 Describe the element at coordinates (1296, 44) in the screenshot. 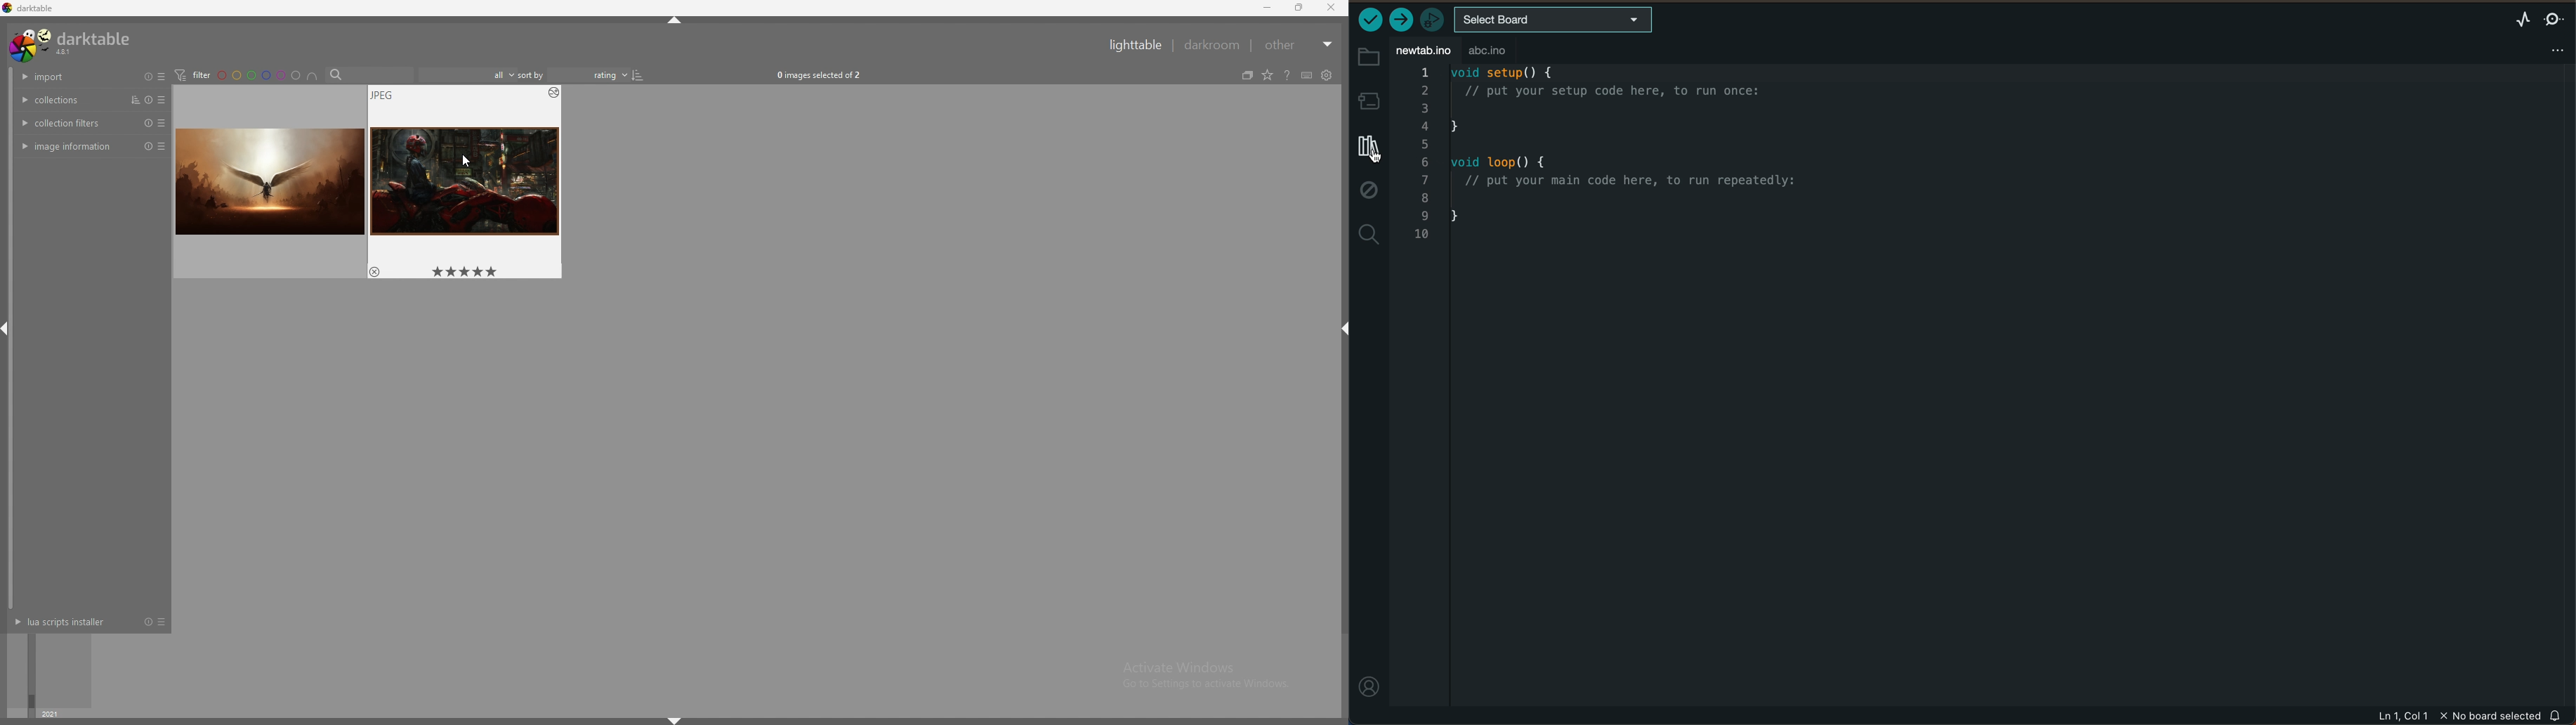

I see `other` at that location.